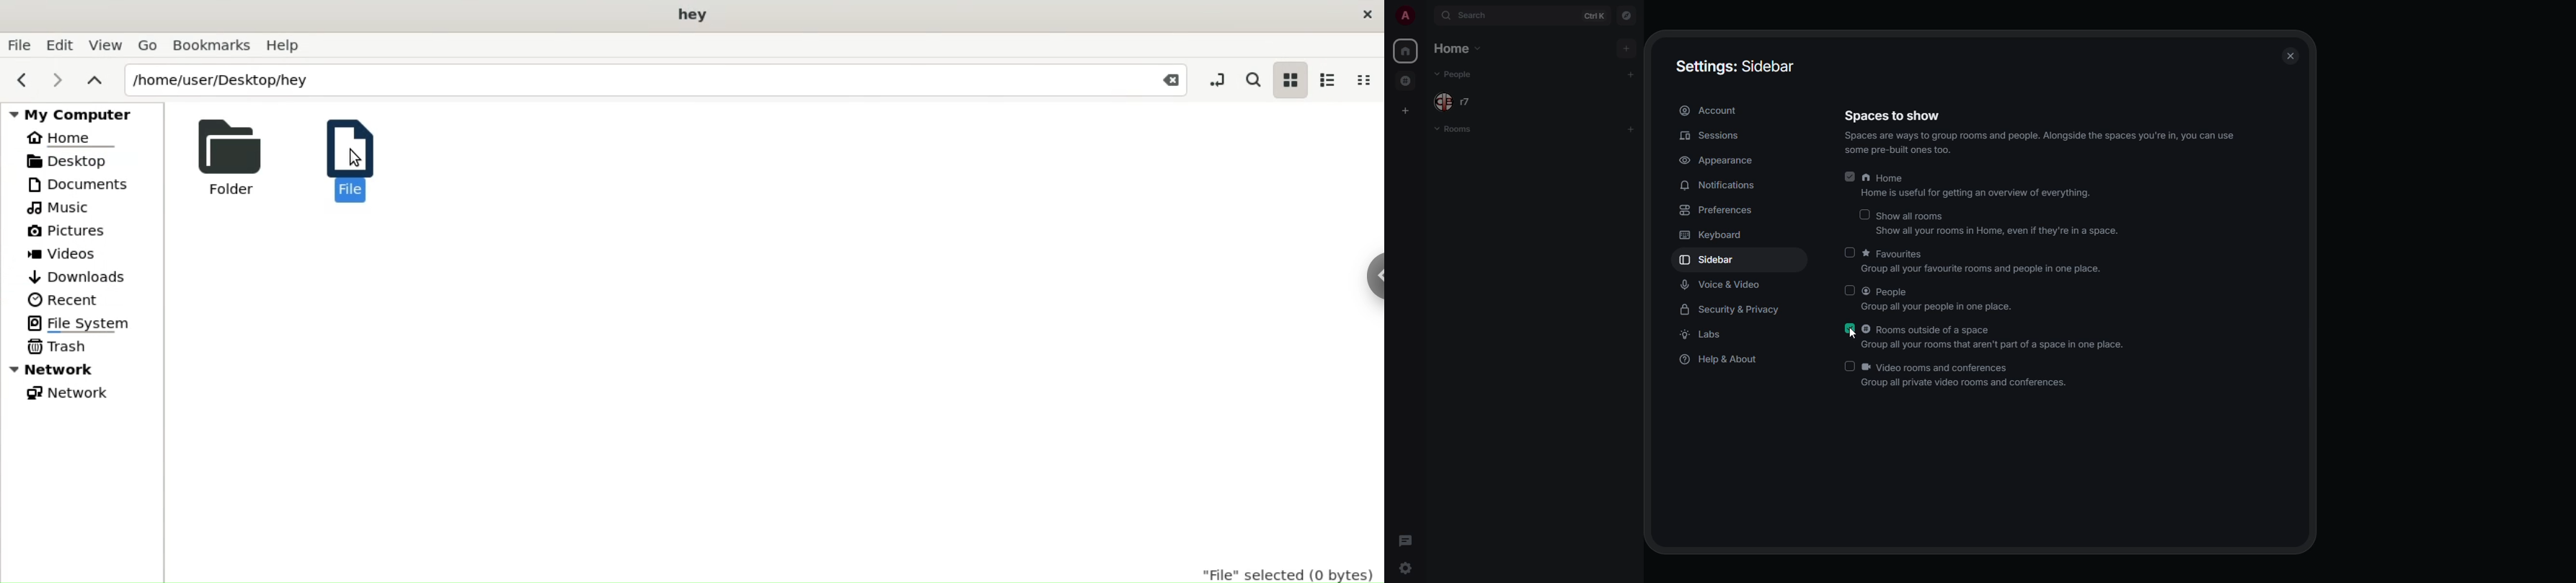 The height and width of the screenshot is (588, 2576). Describe the element at coordinates (1716, 160) in the screenshot. I see `appearance` at that location.